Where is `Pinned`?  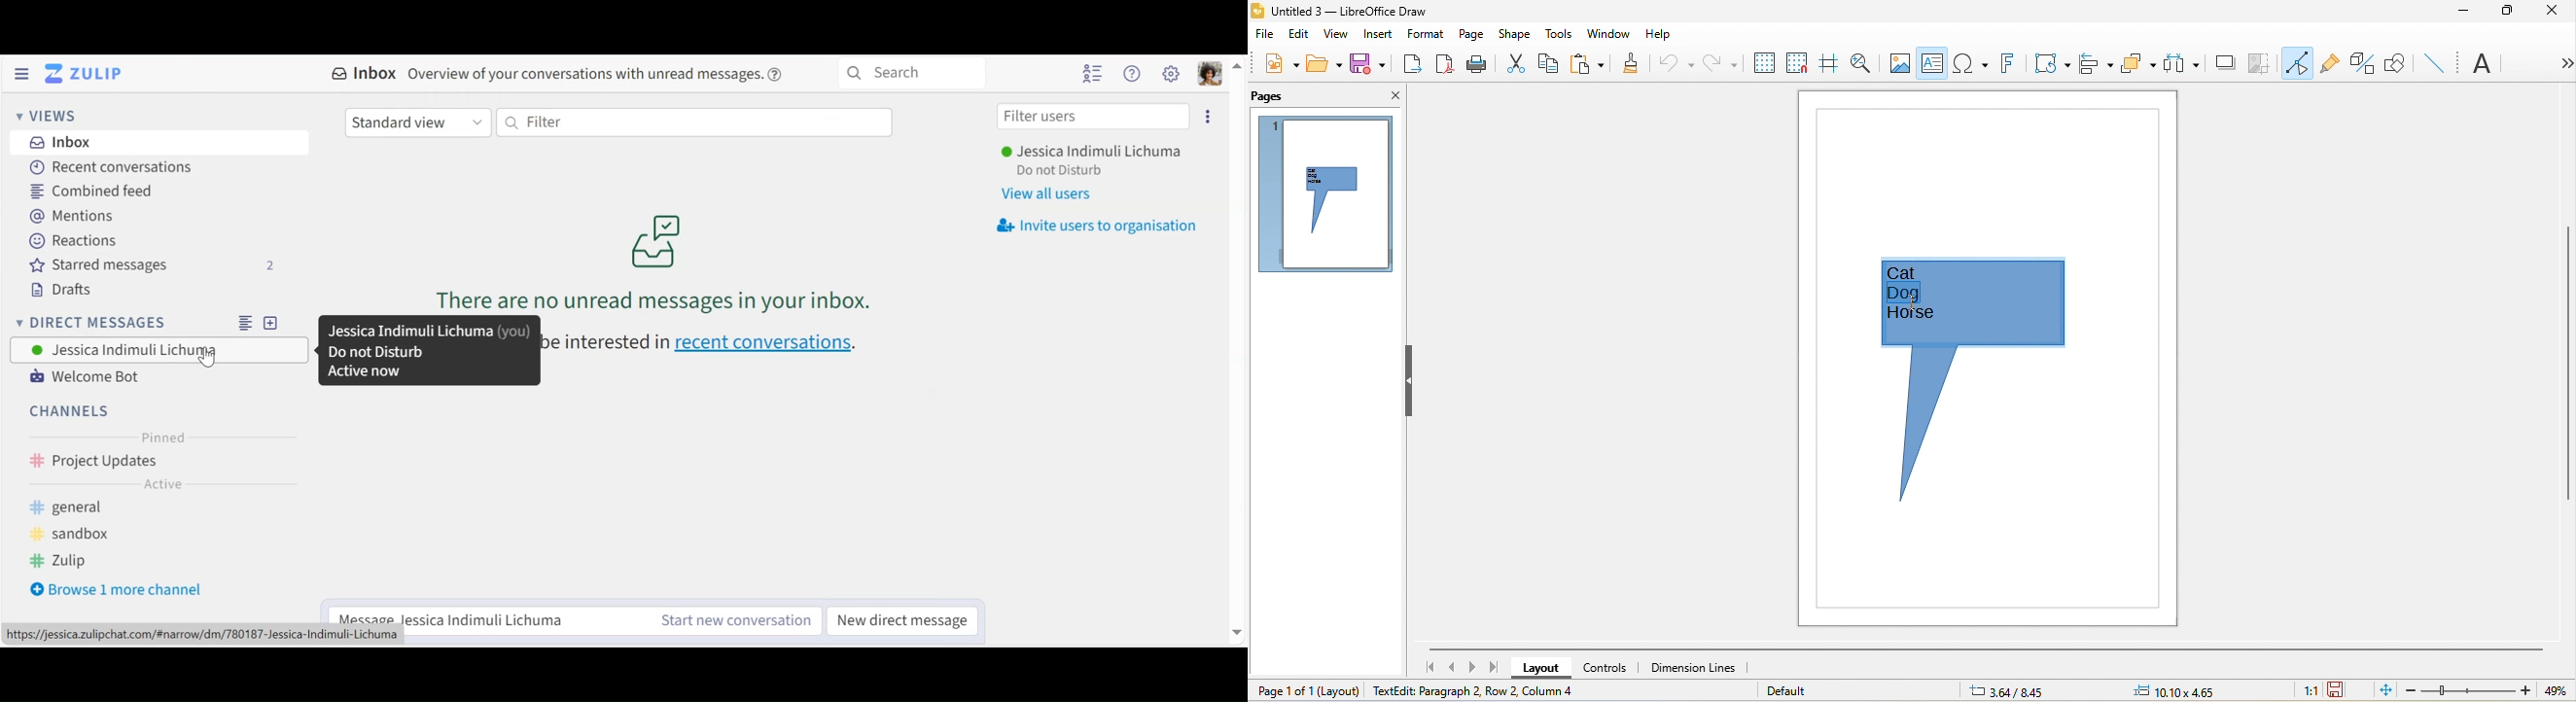 Pinned is located at coordinates (163, 437).